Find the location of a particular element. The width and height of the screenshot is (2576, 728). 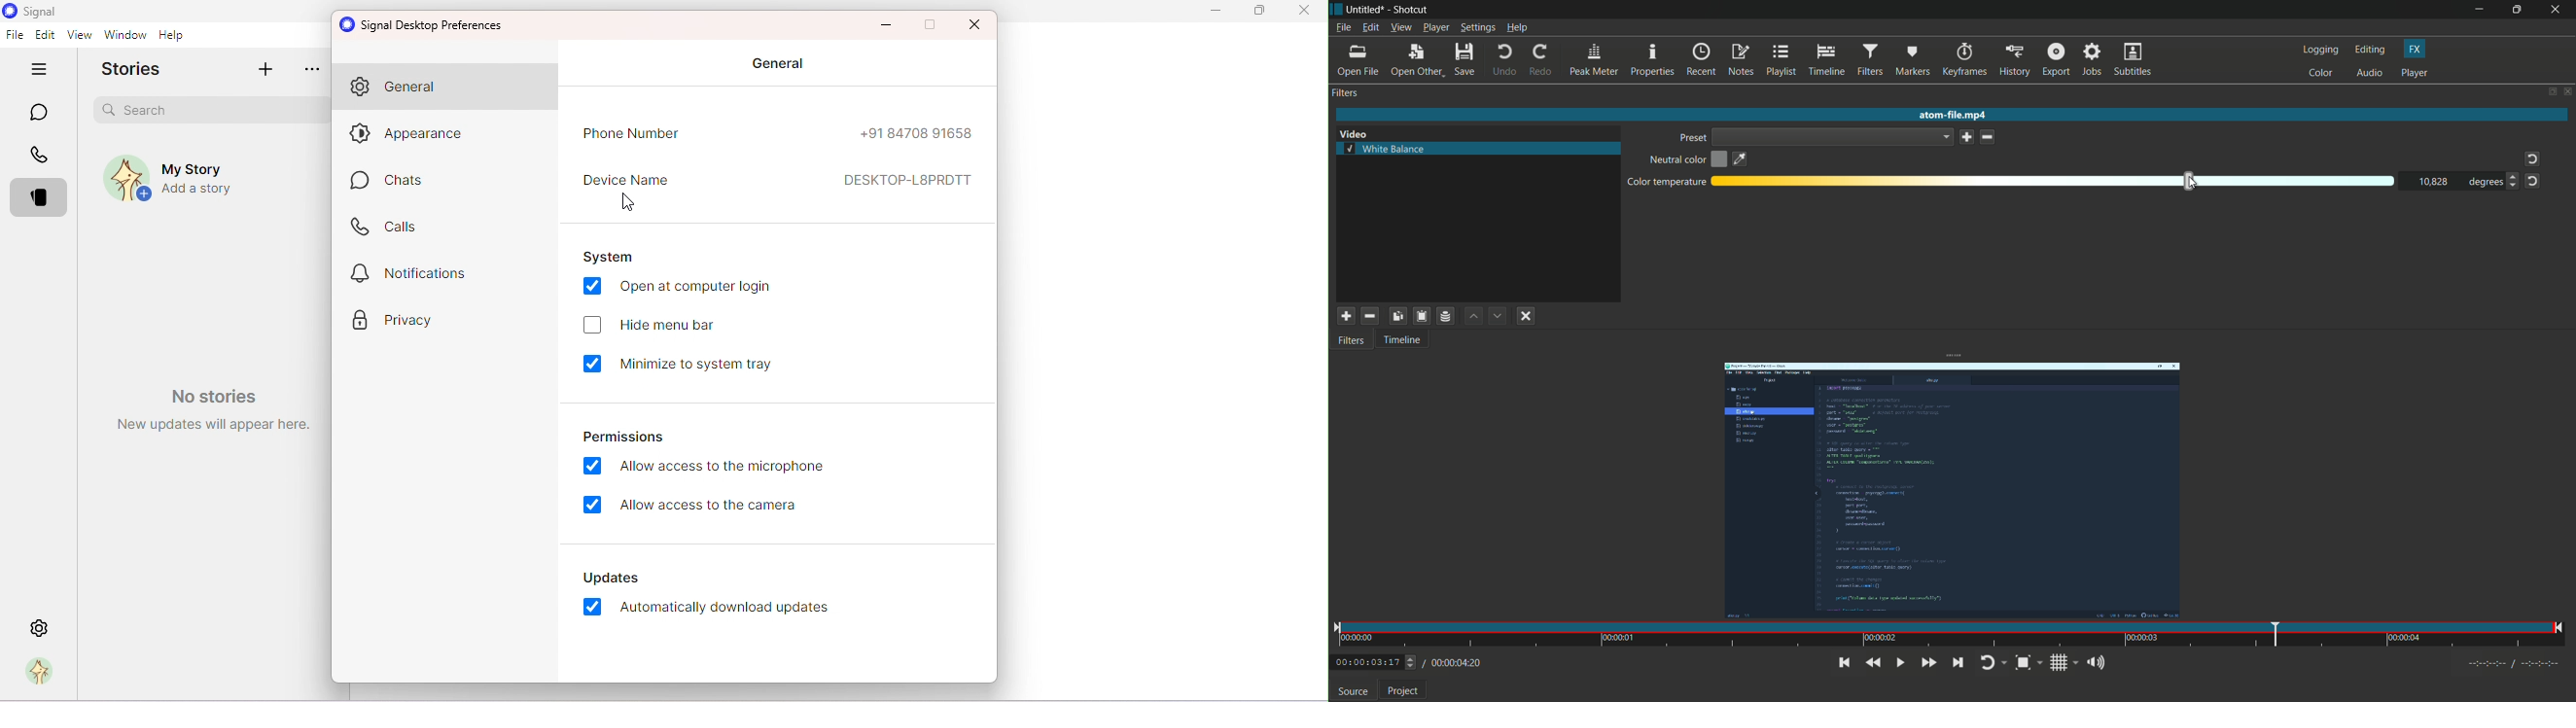

player is located at coordinates (2415, 73).